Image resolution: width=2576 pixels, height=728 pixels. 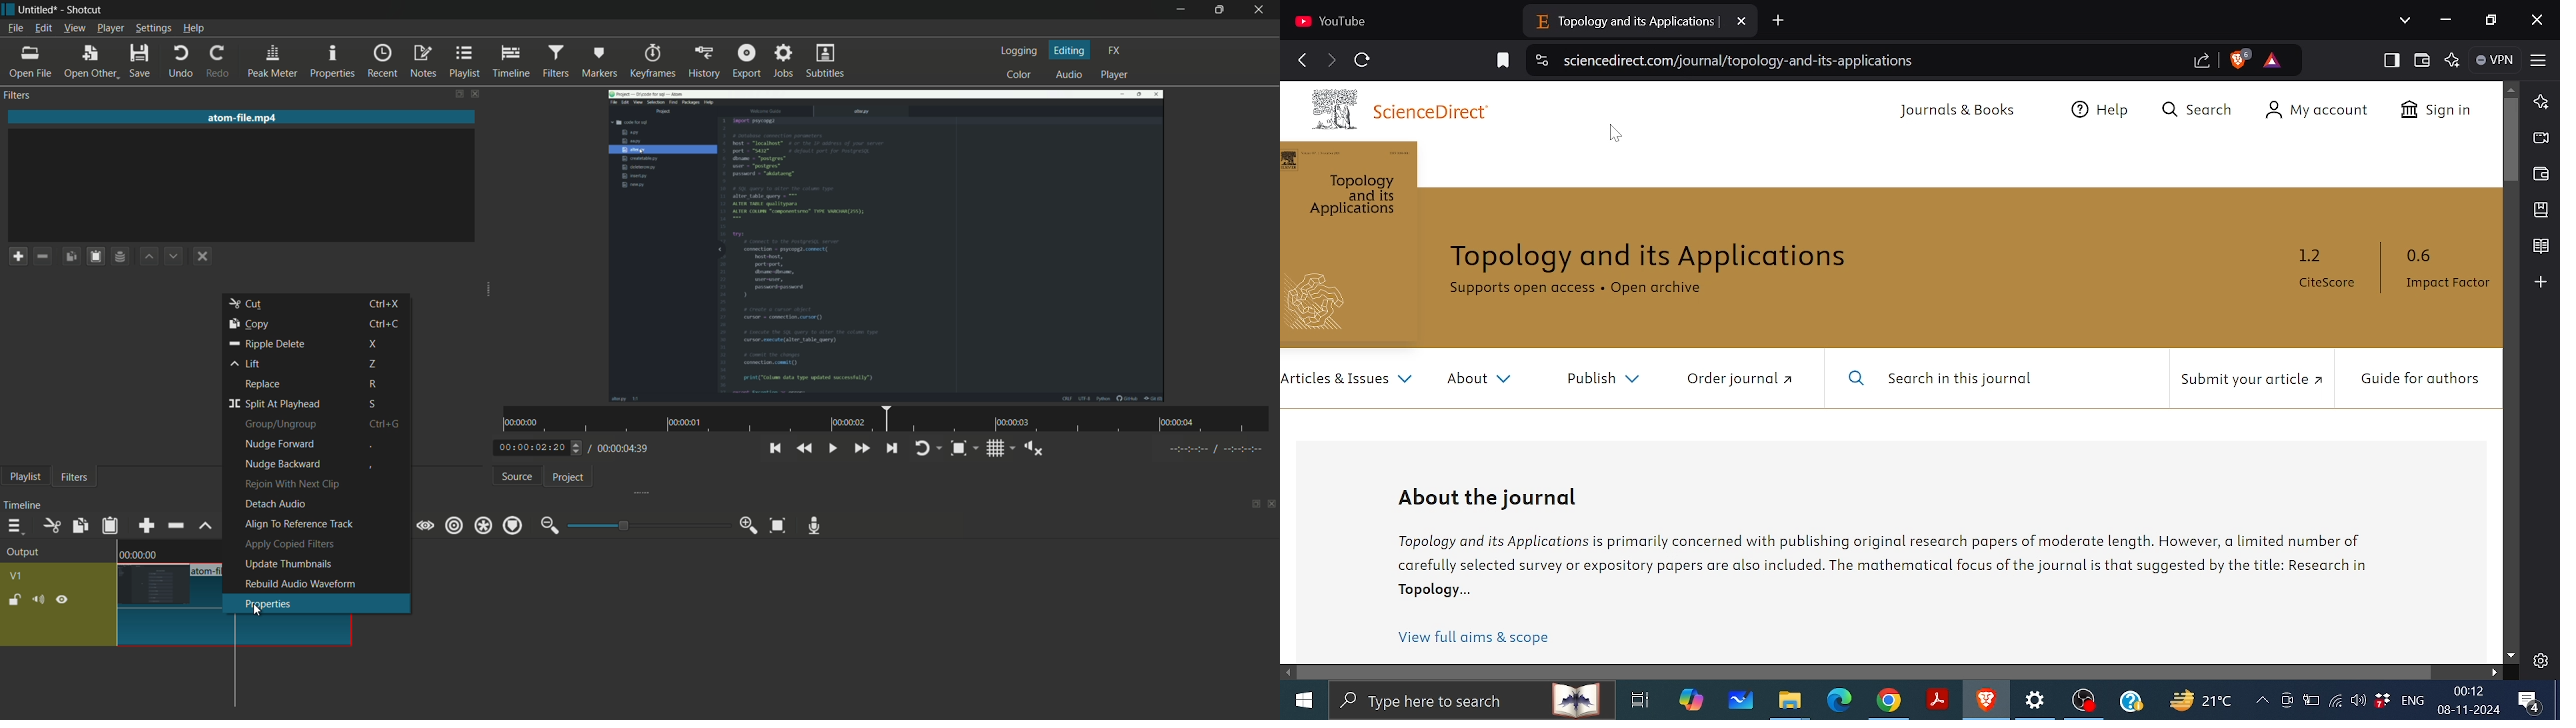 What do you see at coordinates (509, 61) in the screenshot?
I see `timeline` at bounding box center [509, 61].